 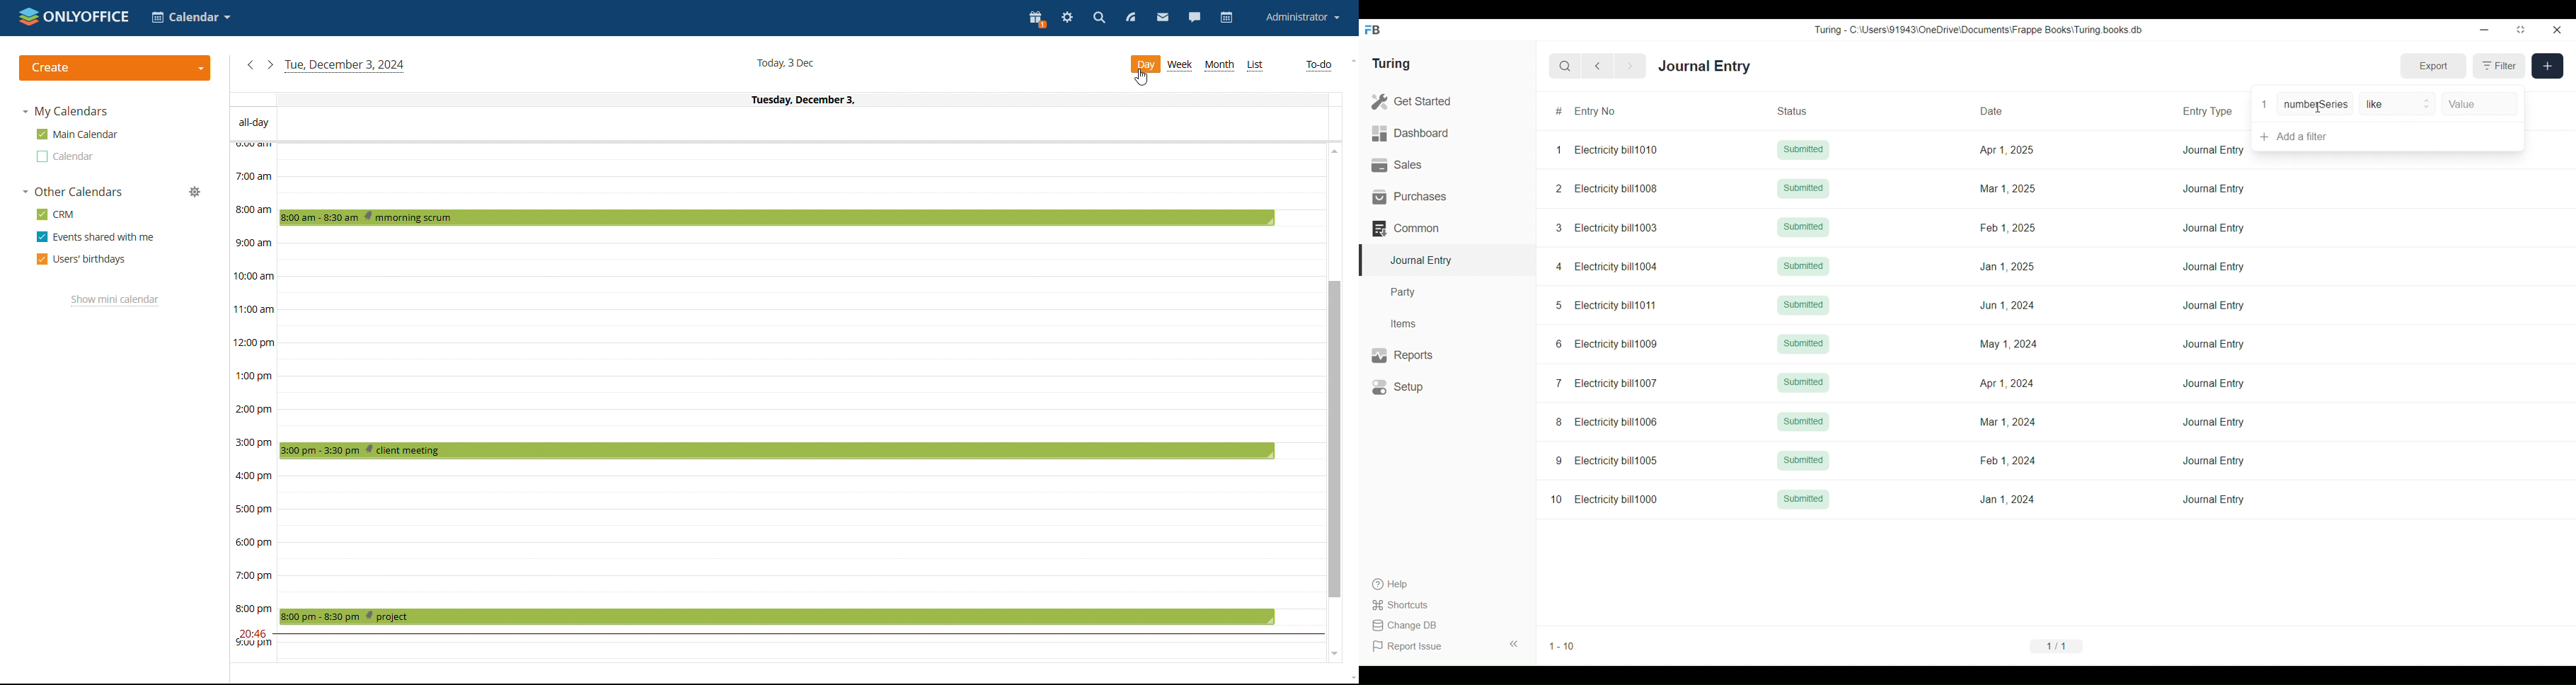 I want to click on Apr 1, 2025, so click(x=2006, y=149).